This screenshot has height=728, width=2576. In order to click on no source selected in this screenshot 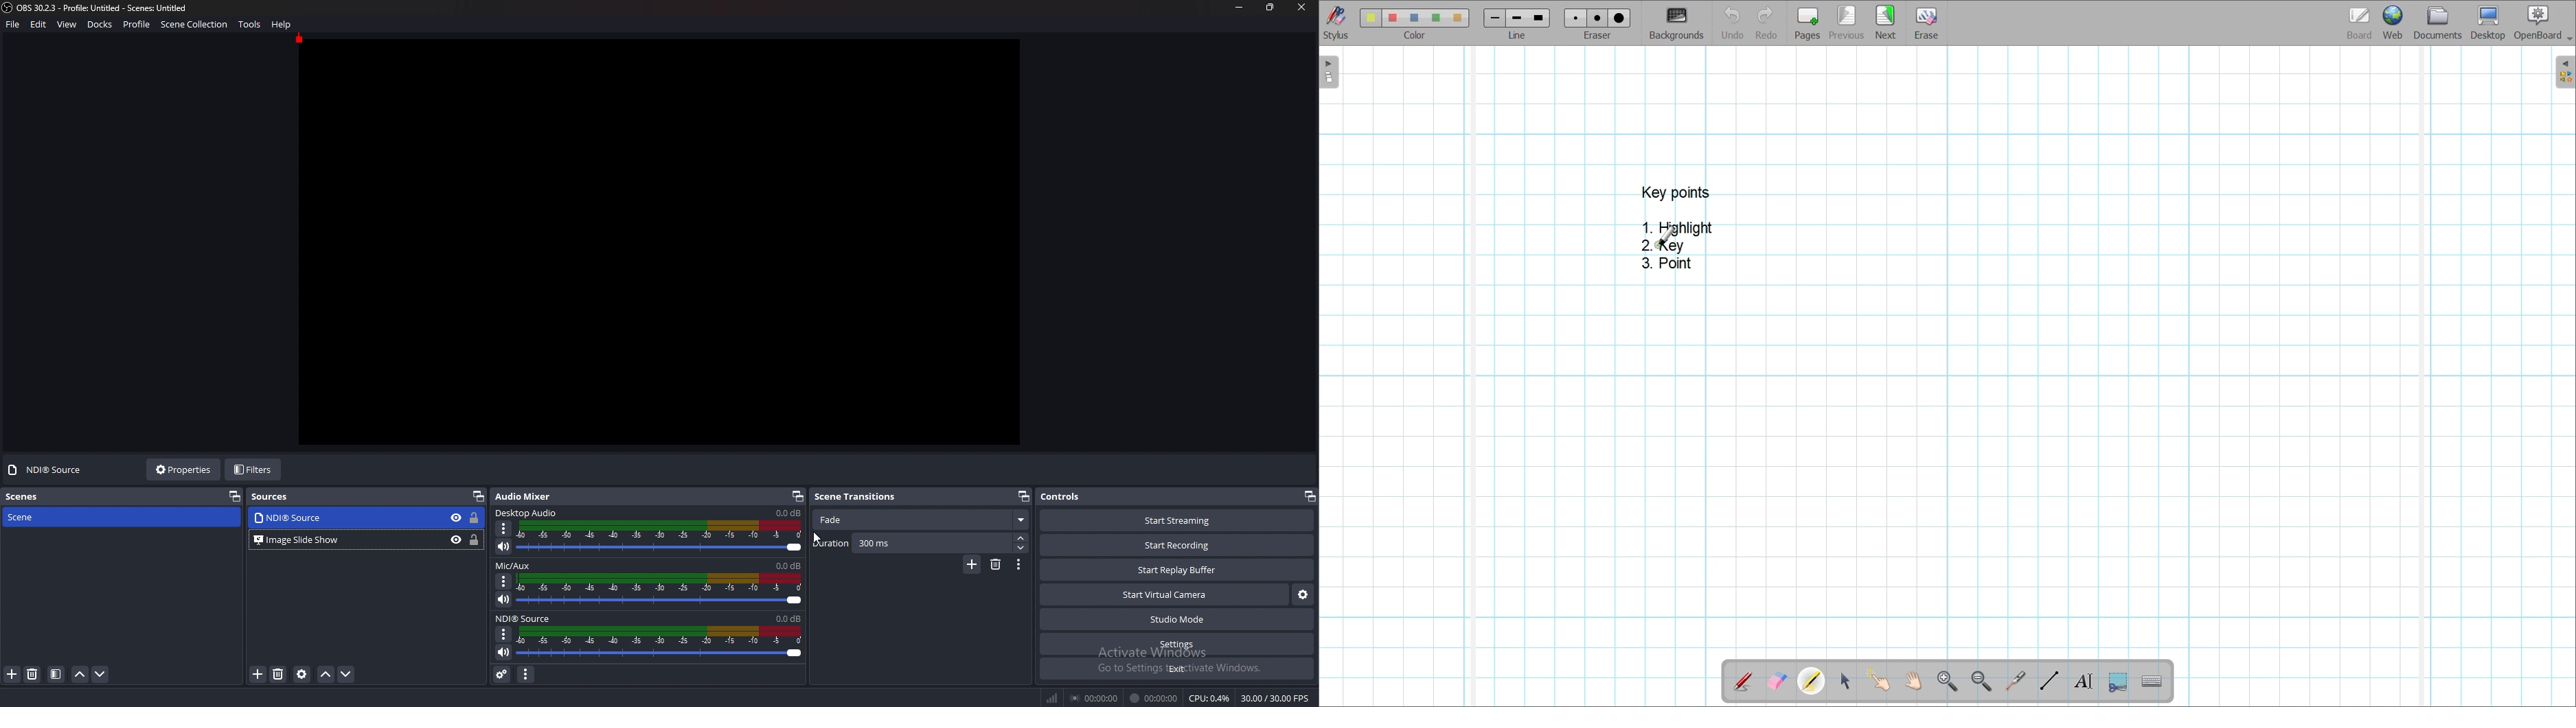, I will do `click(49, 469)`.